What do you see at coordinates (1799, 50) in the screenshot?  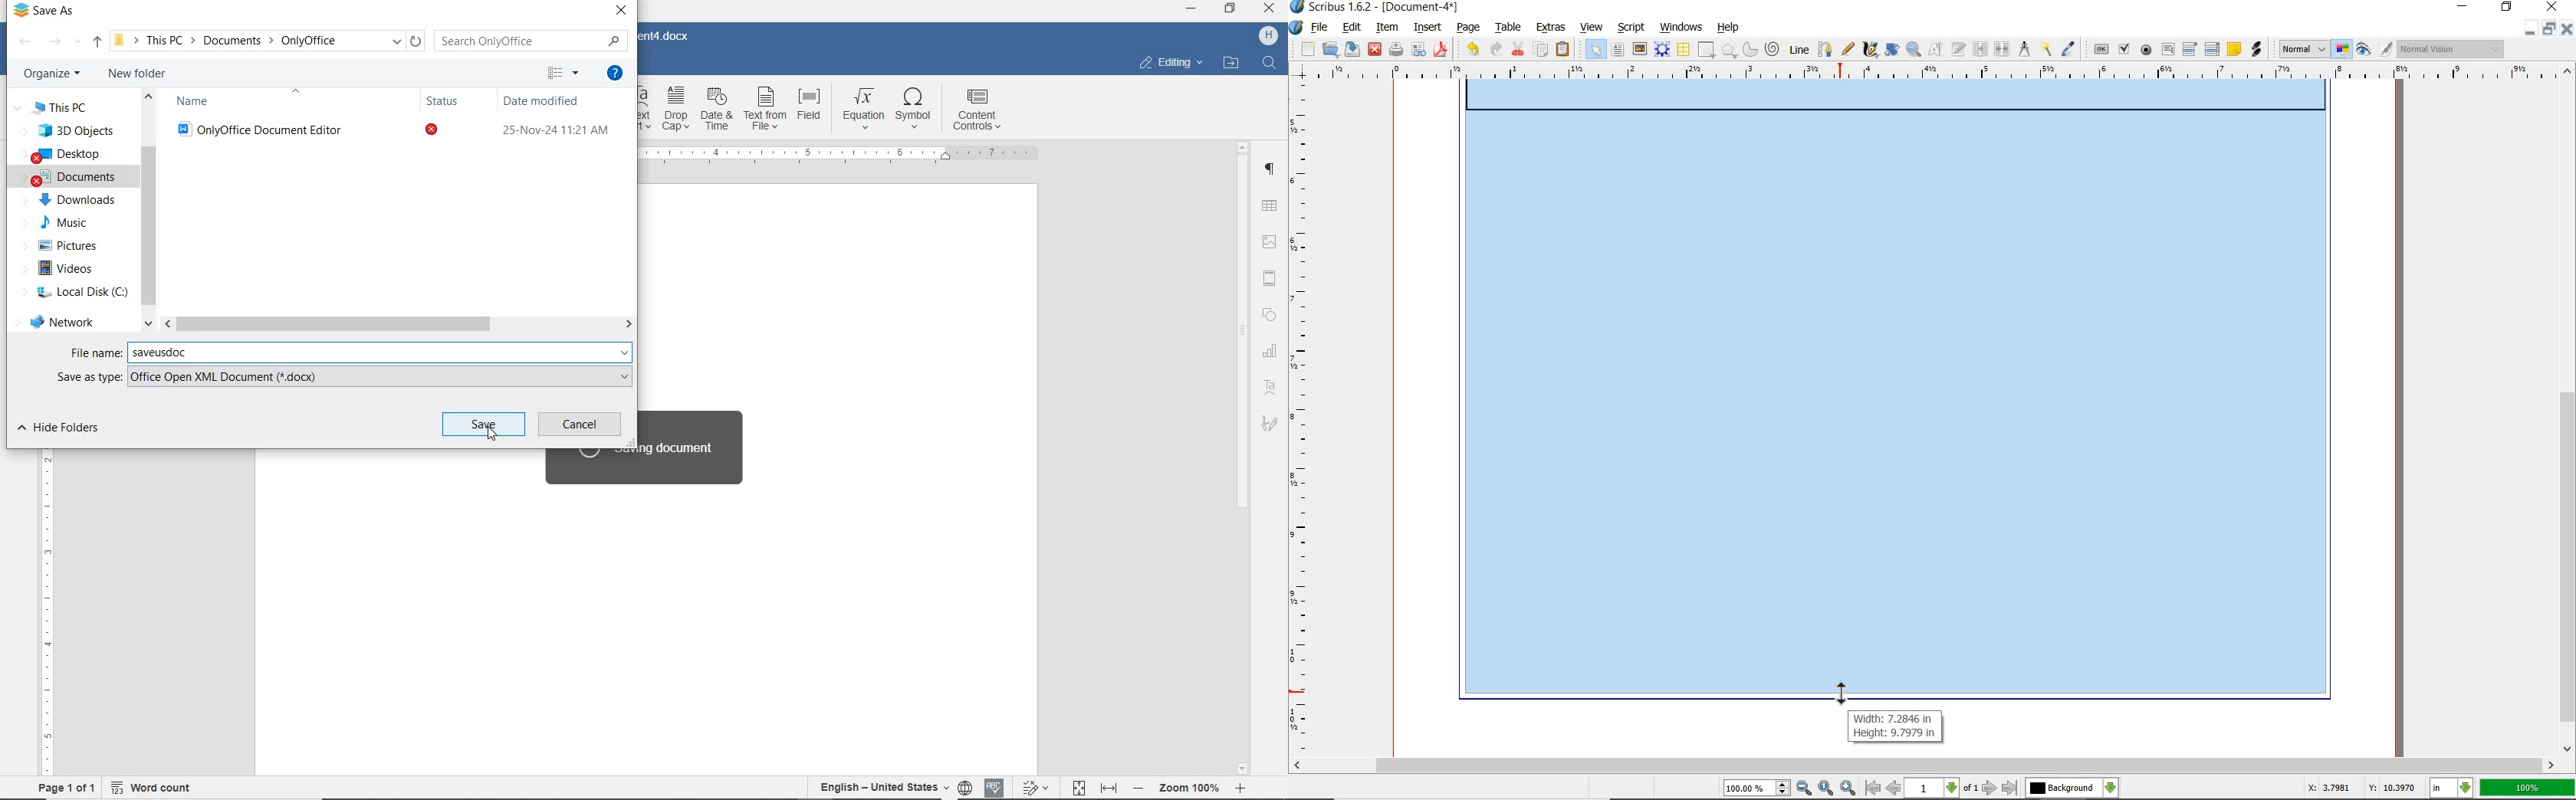 I see `line` at bounding box center [1799, 50].